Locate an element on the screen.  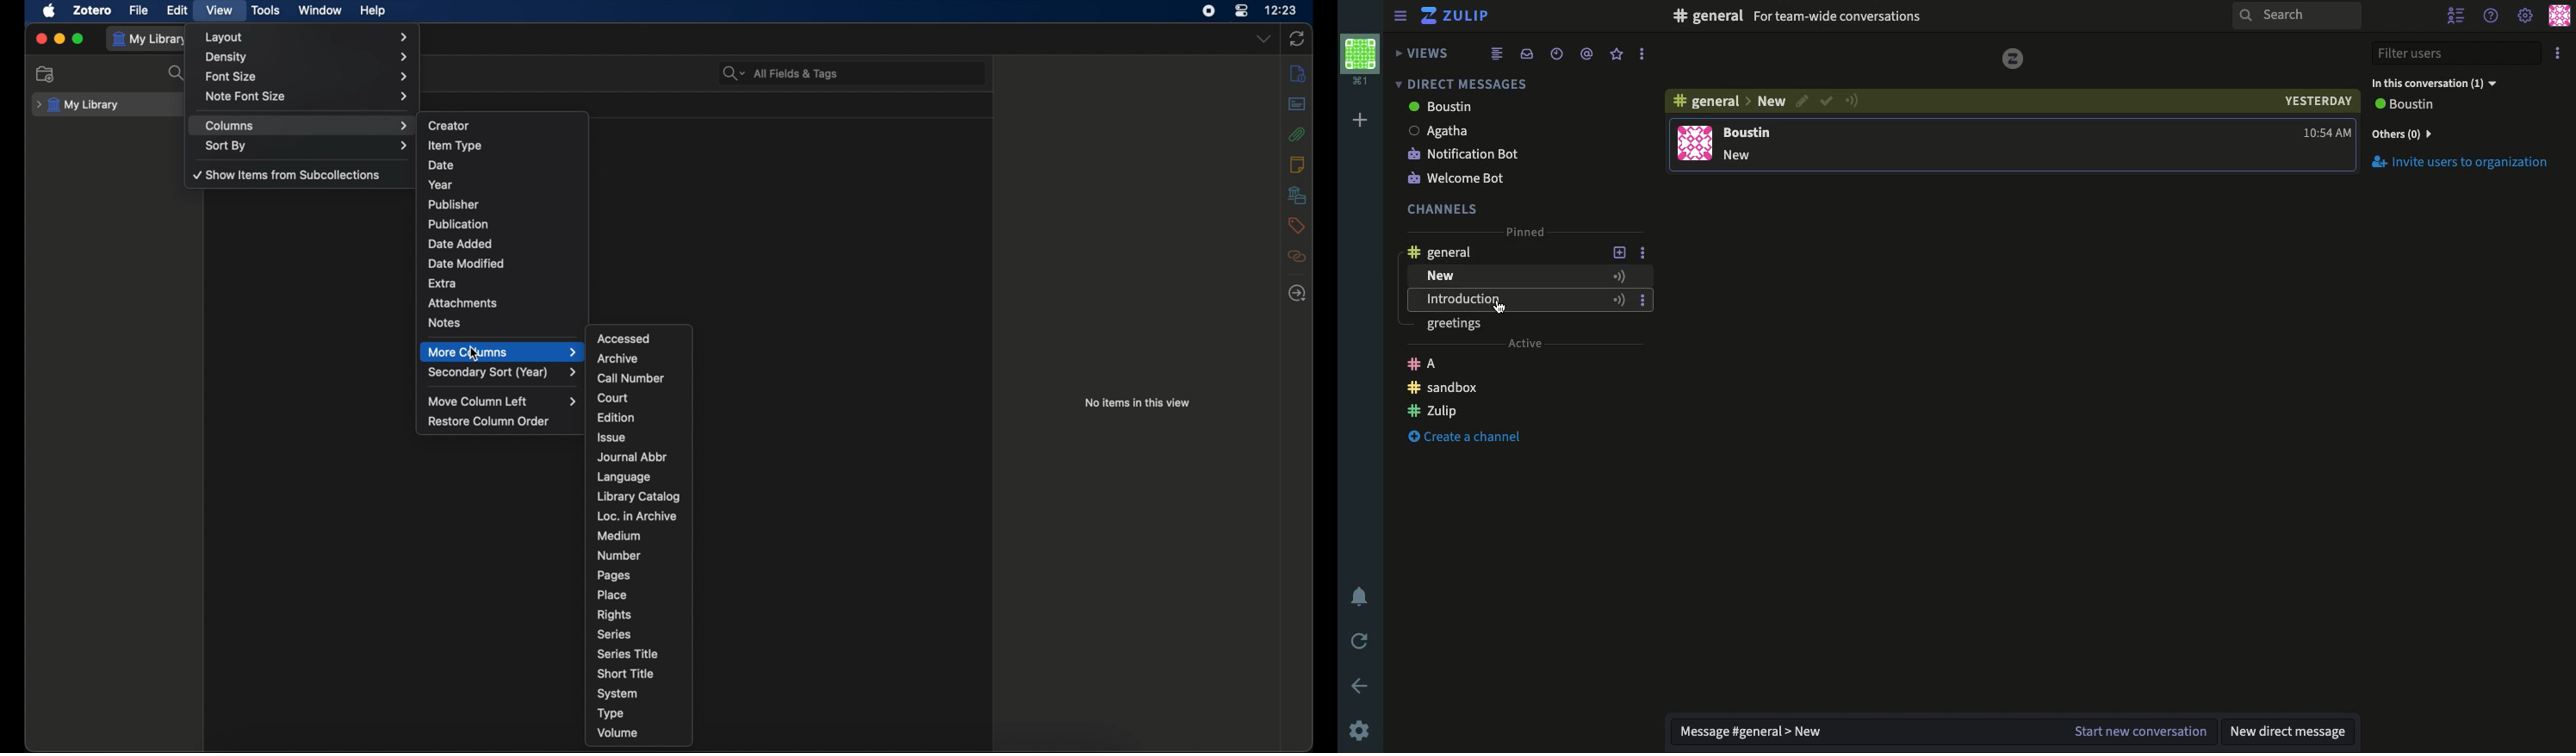
Profile is located at coordinates (1359, 58).